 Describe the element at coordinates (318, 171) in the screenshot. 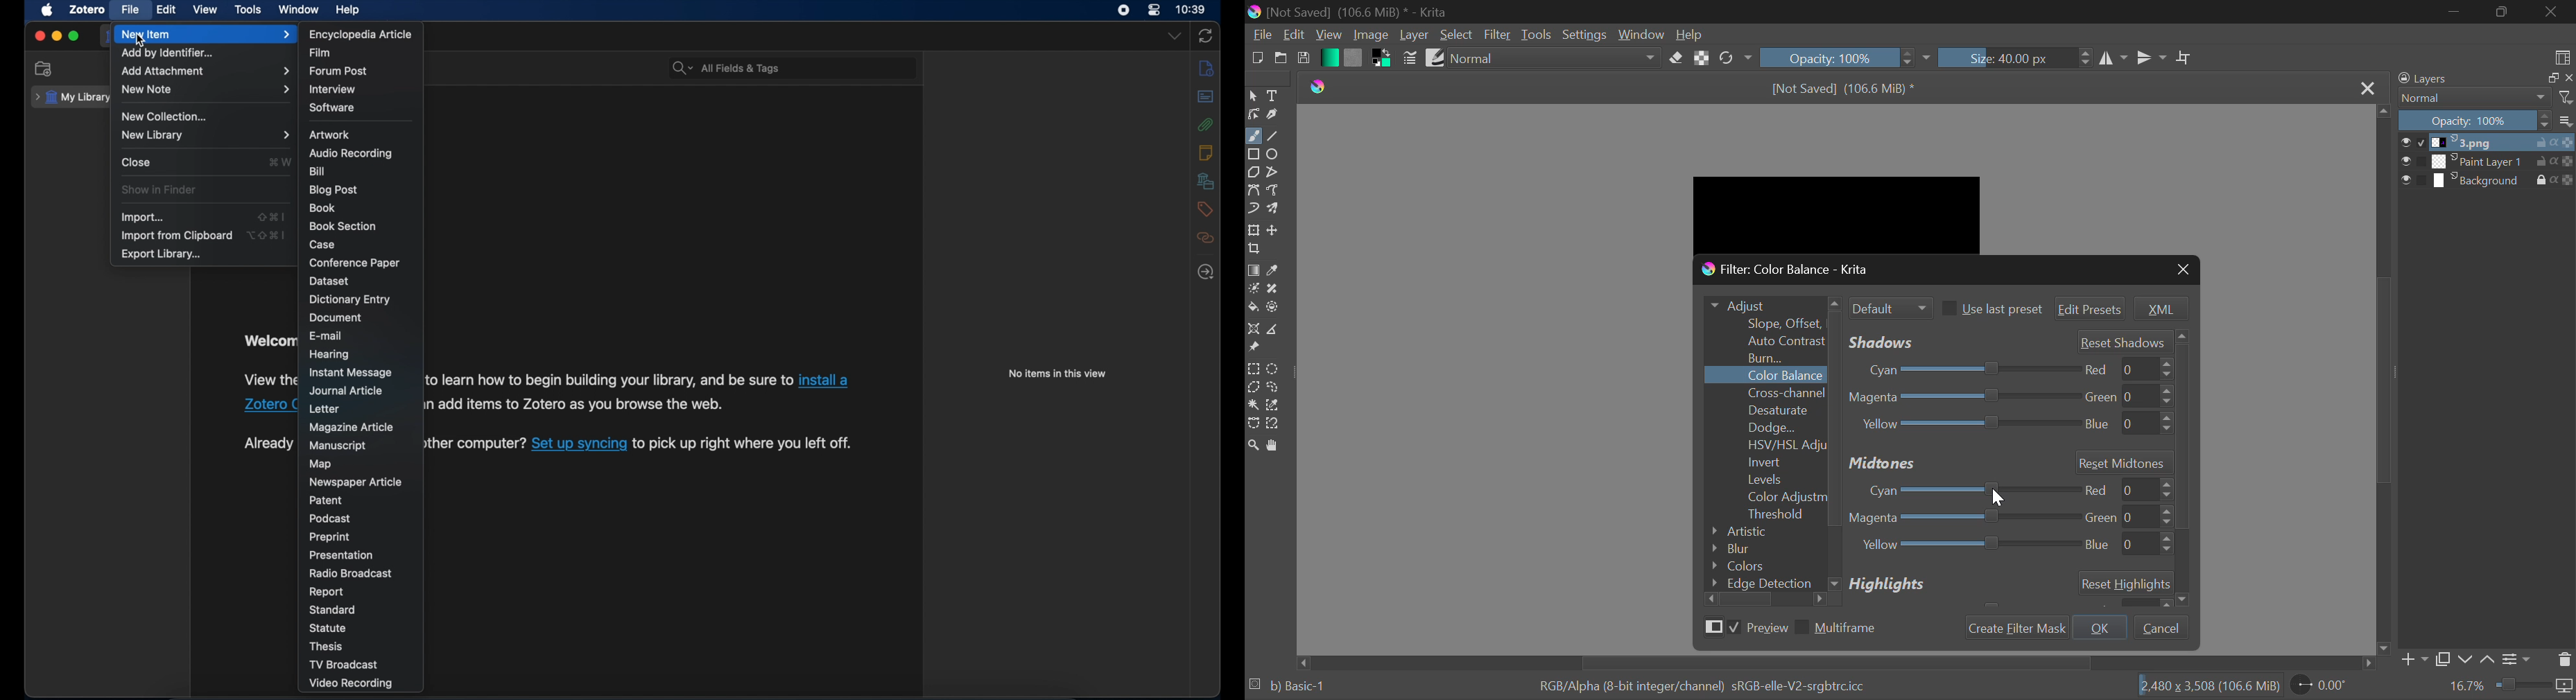

I see `bill` at that location.